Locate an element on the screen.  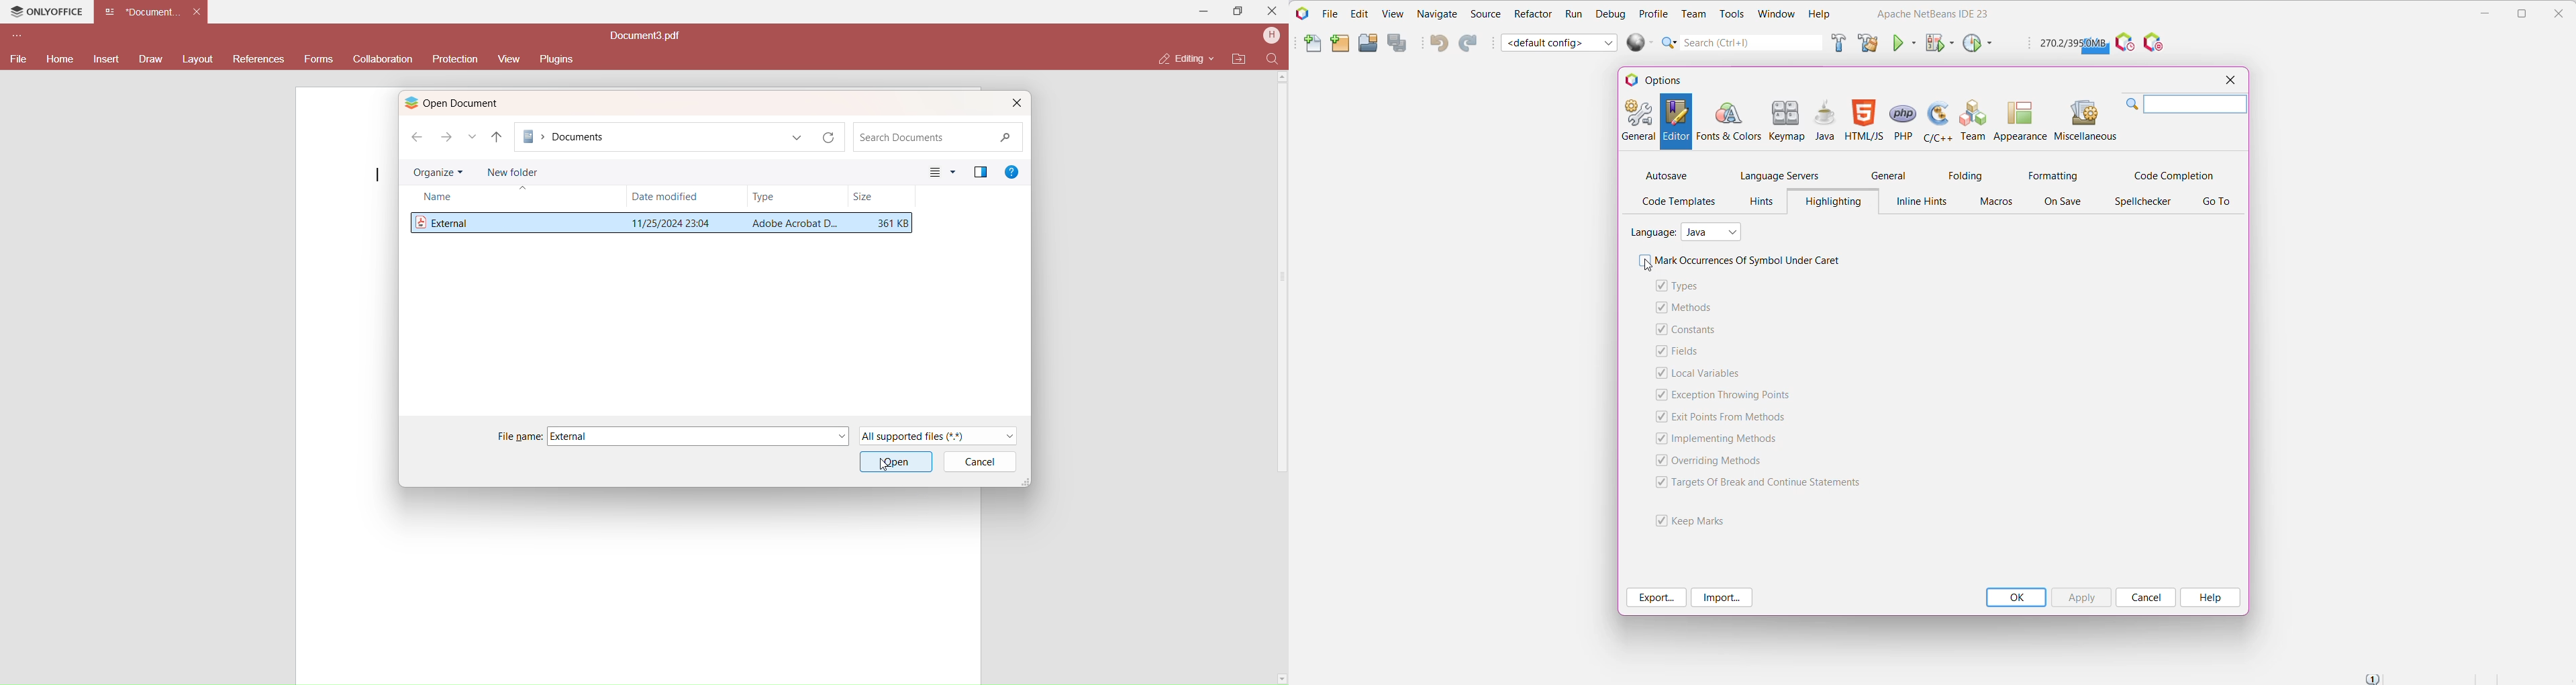
Mark Occurrences Of Symbol Under Caret - Click to enable is located at coordinates (1754, 261).